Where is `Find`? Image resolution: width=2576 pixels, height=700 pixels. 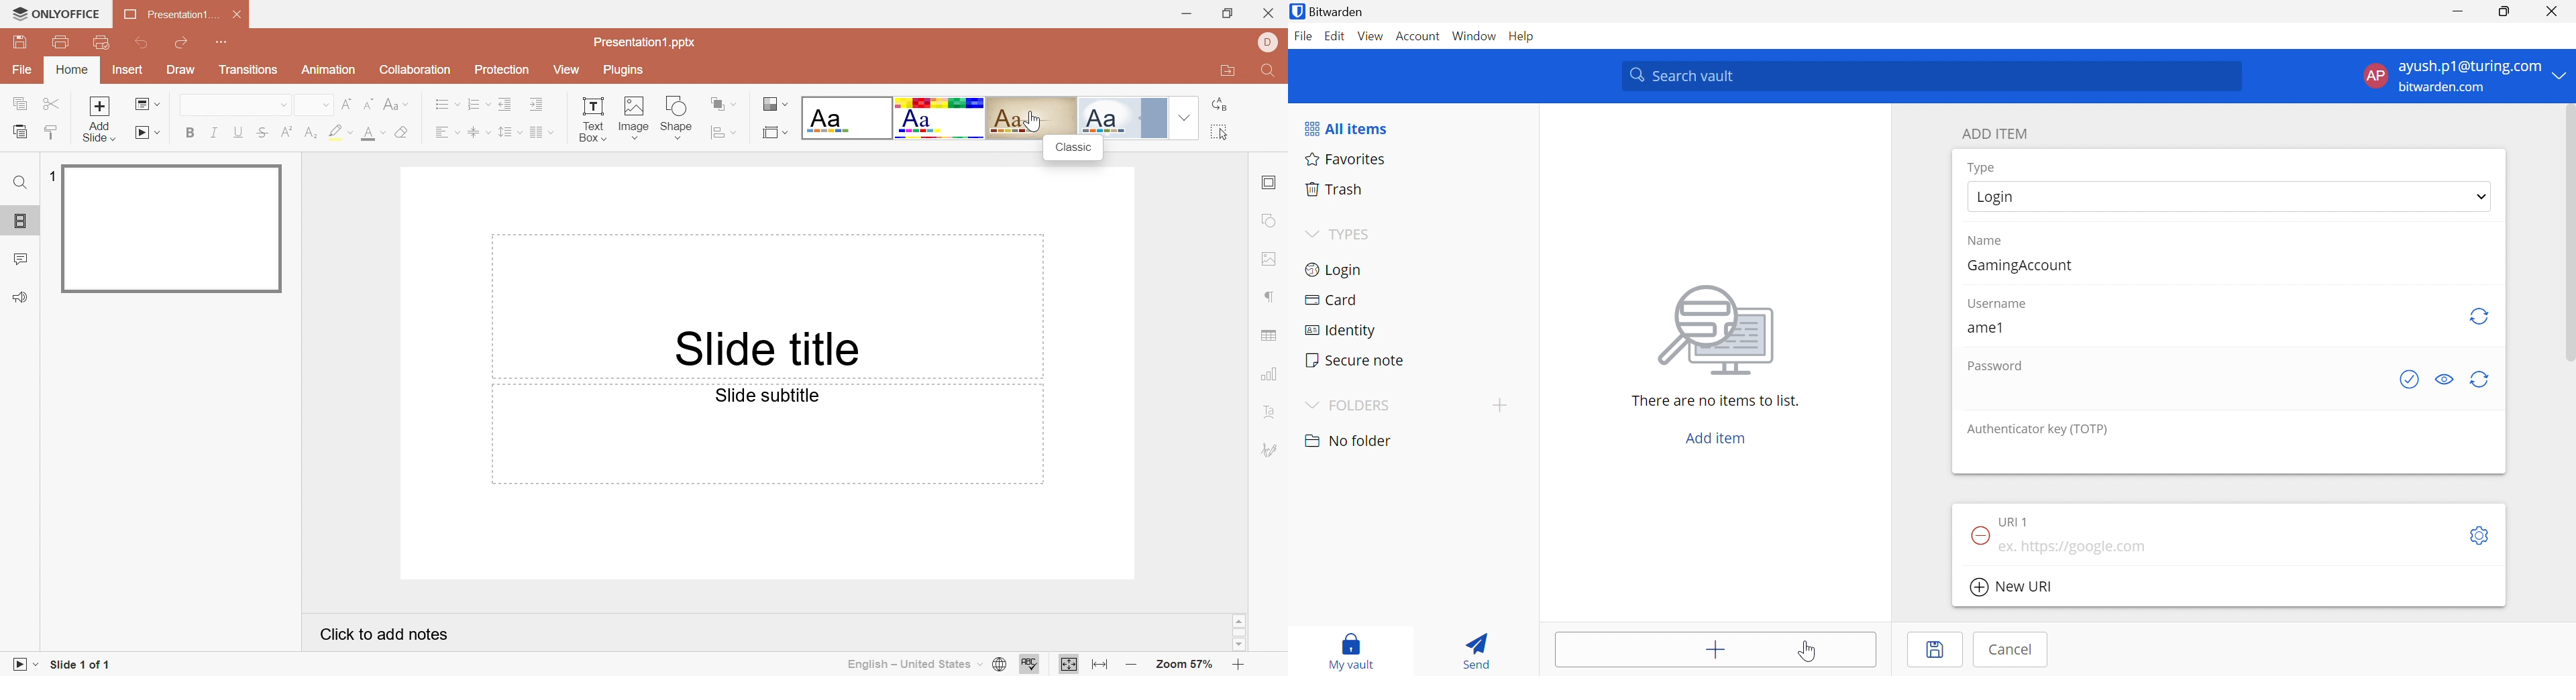 Find is located at coordinates (1273, 70).